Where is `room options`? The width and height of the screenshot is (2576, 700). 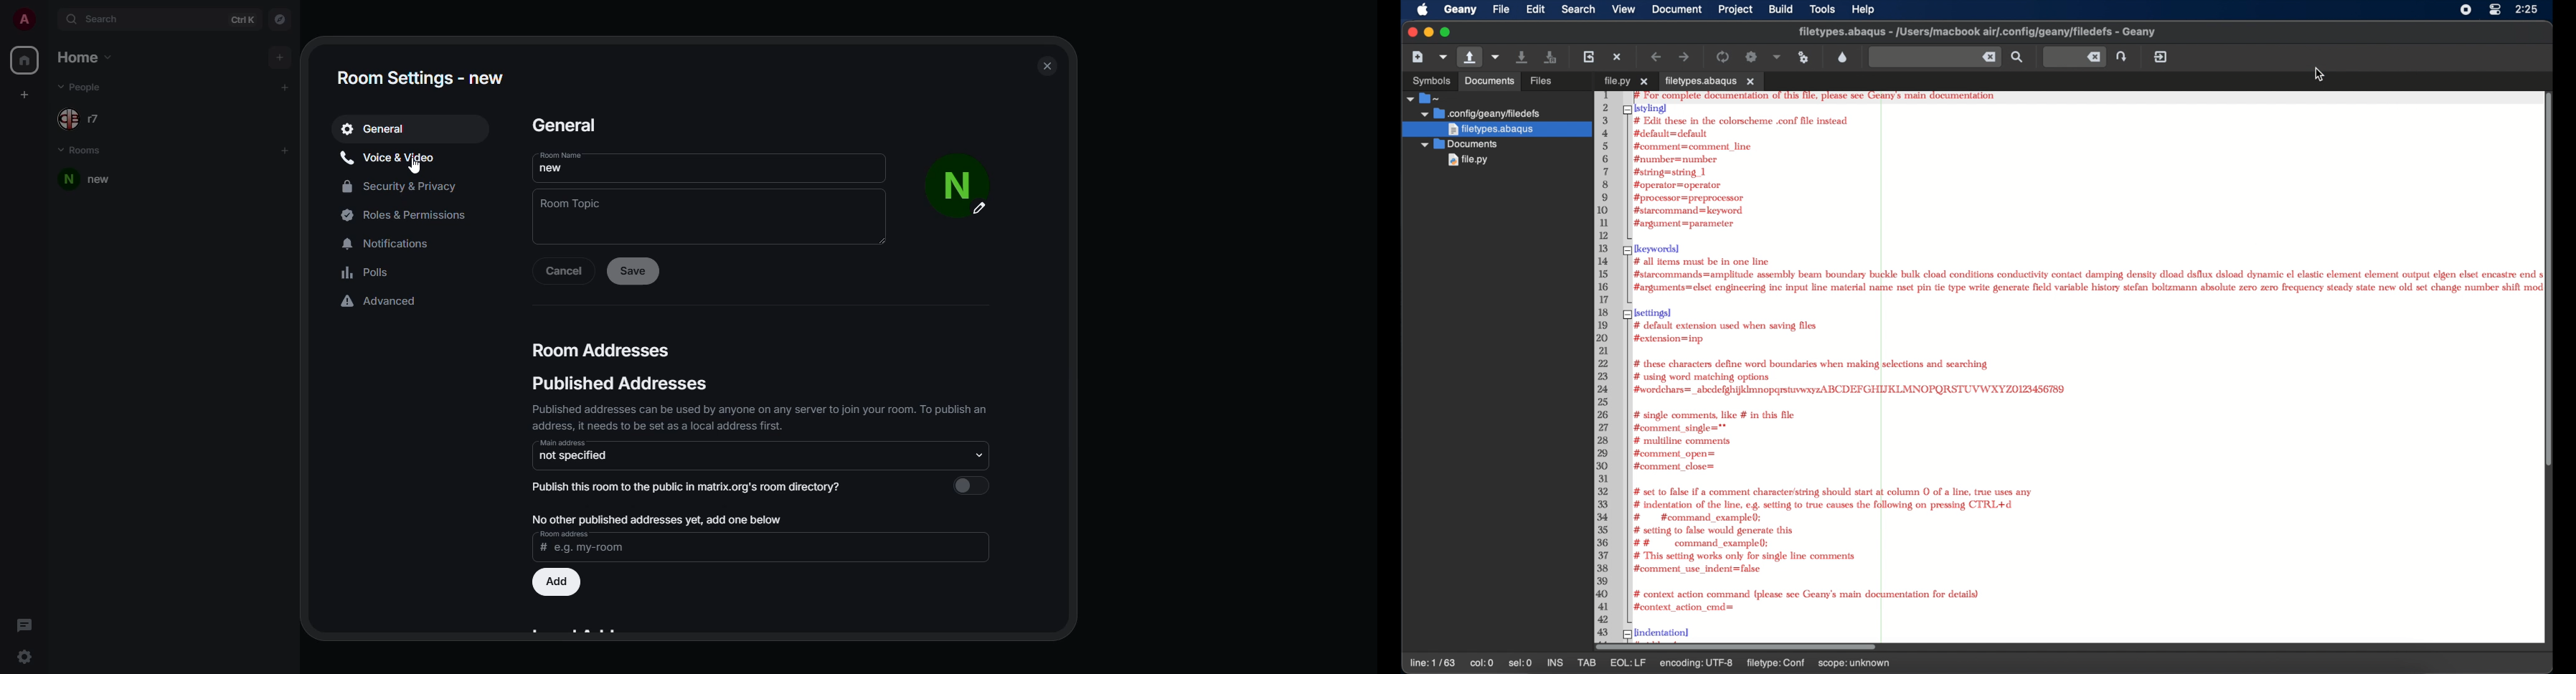
room options is located at coordinates (293, 181).